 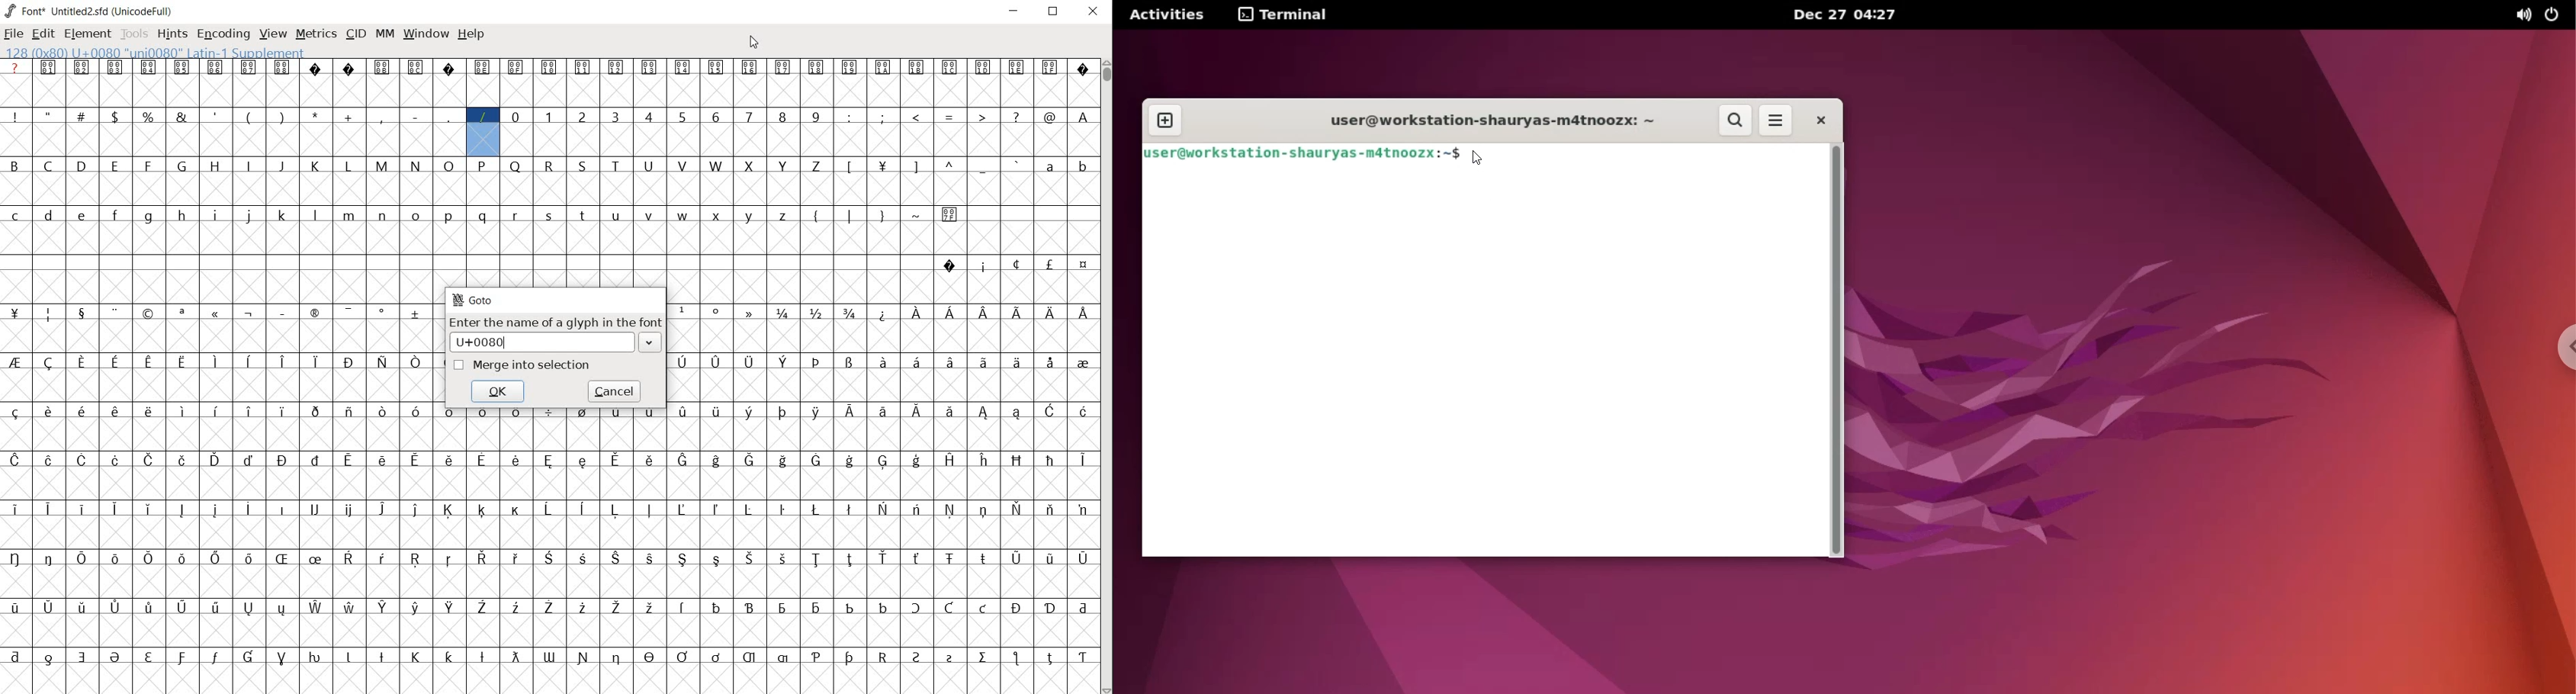 I want to click on glyph, so click(x=282, y=659).